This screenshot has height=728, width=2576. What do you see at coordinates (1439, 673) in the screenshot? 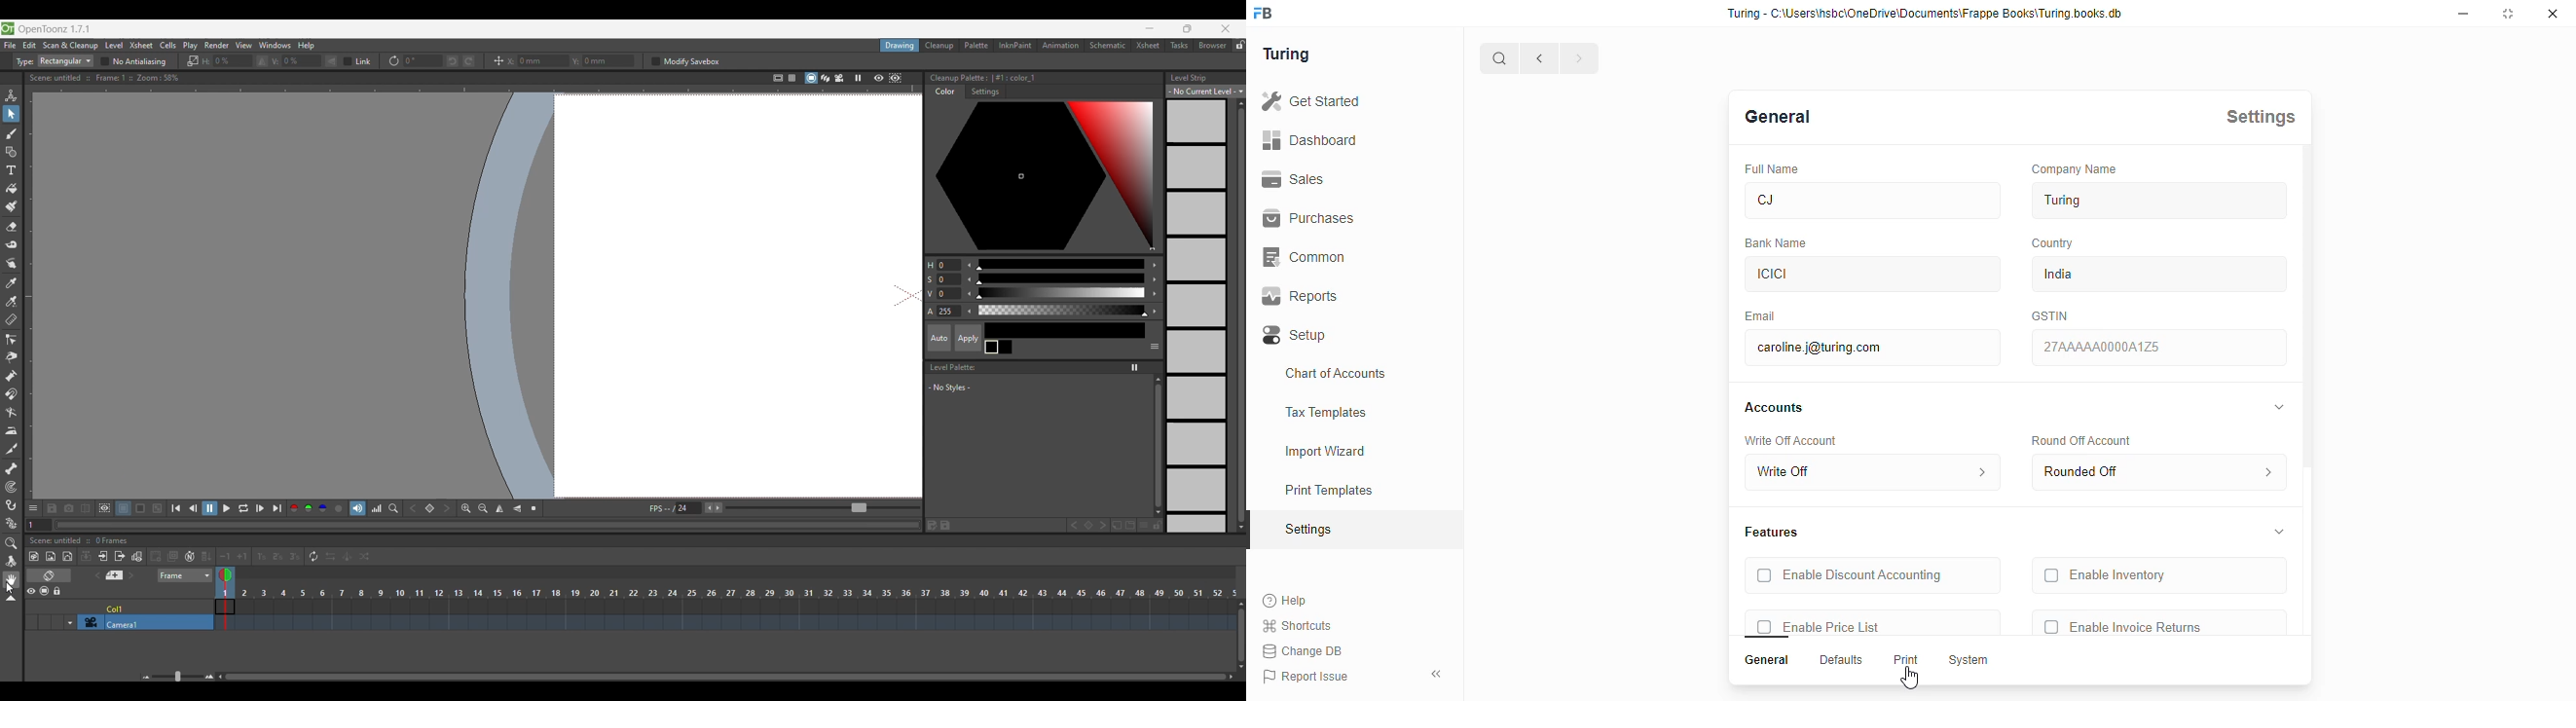
I see `toggle sidebar` at bounding box center [1439, 673].